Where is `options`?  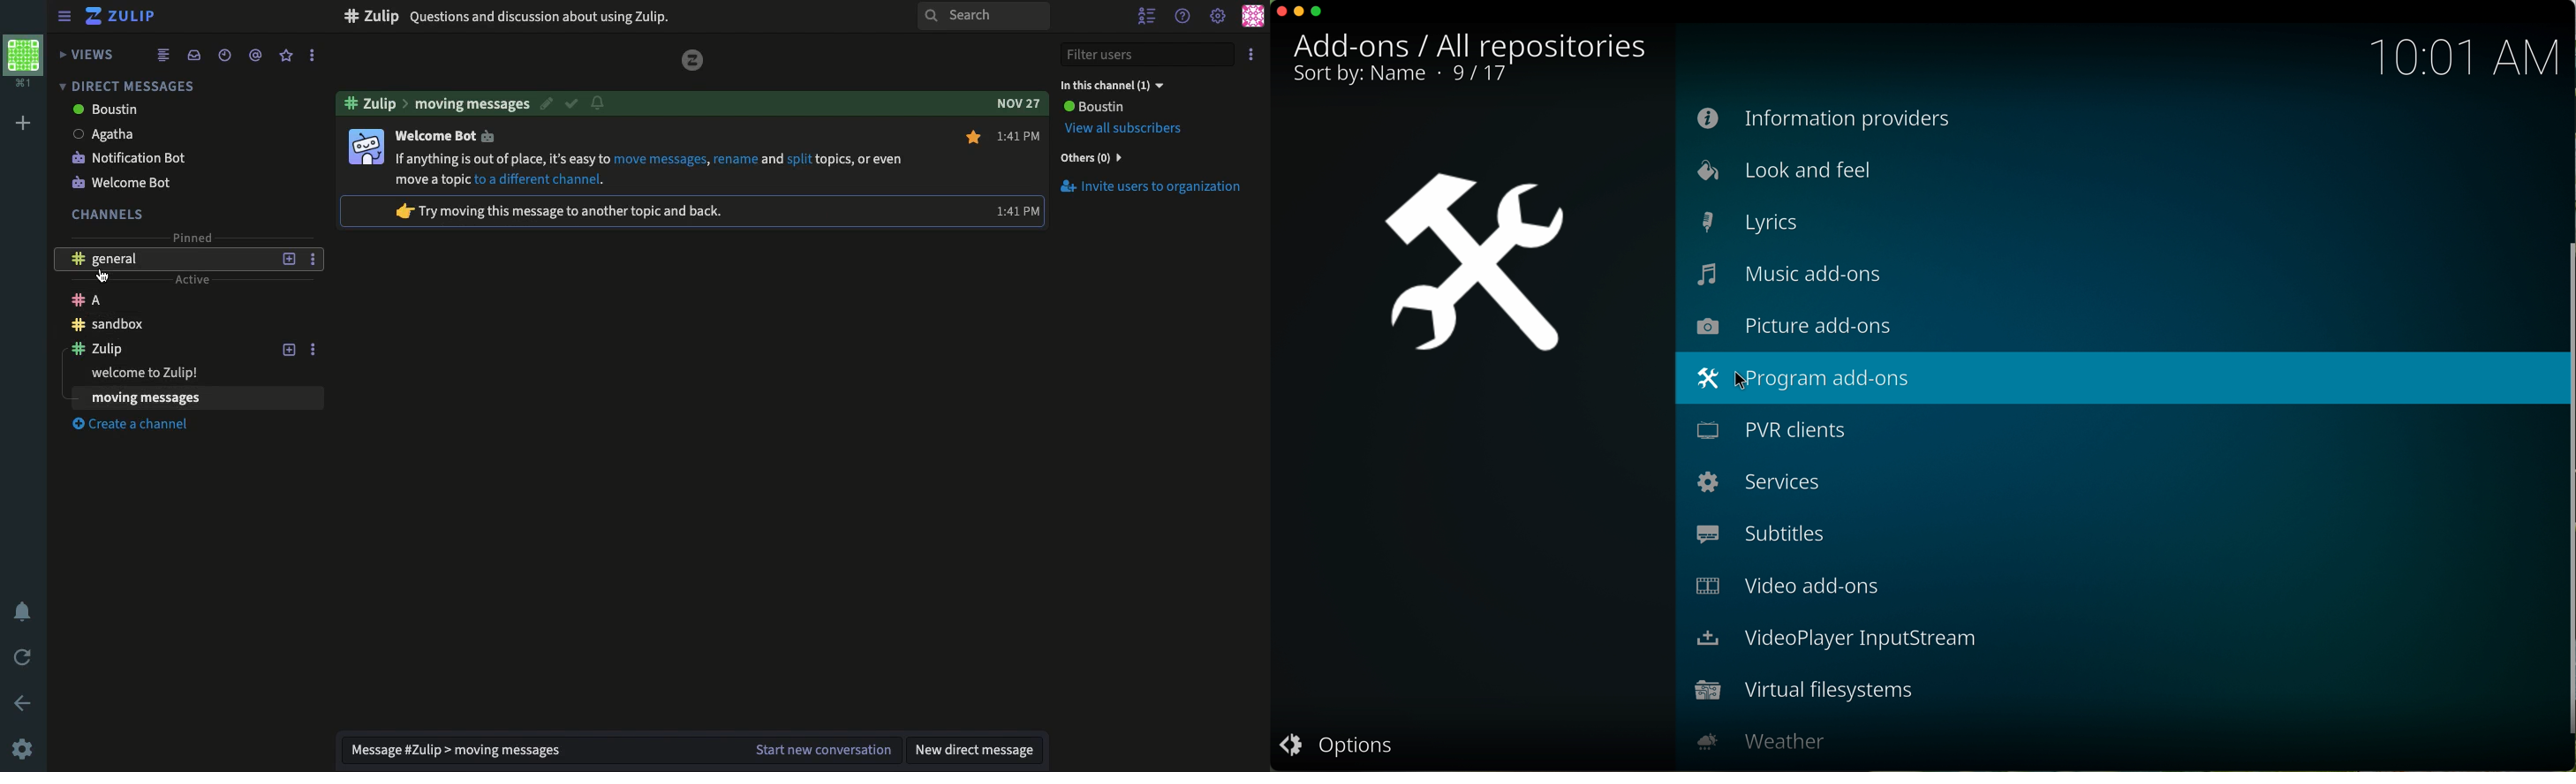 options is located at coordinates (313, 259).